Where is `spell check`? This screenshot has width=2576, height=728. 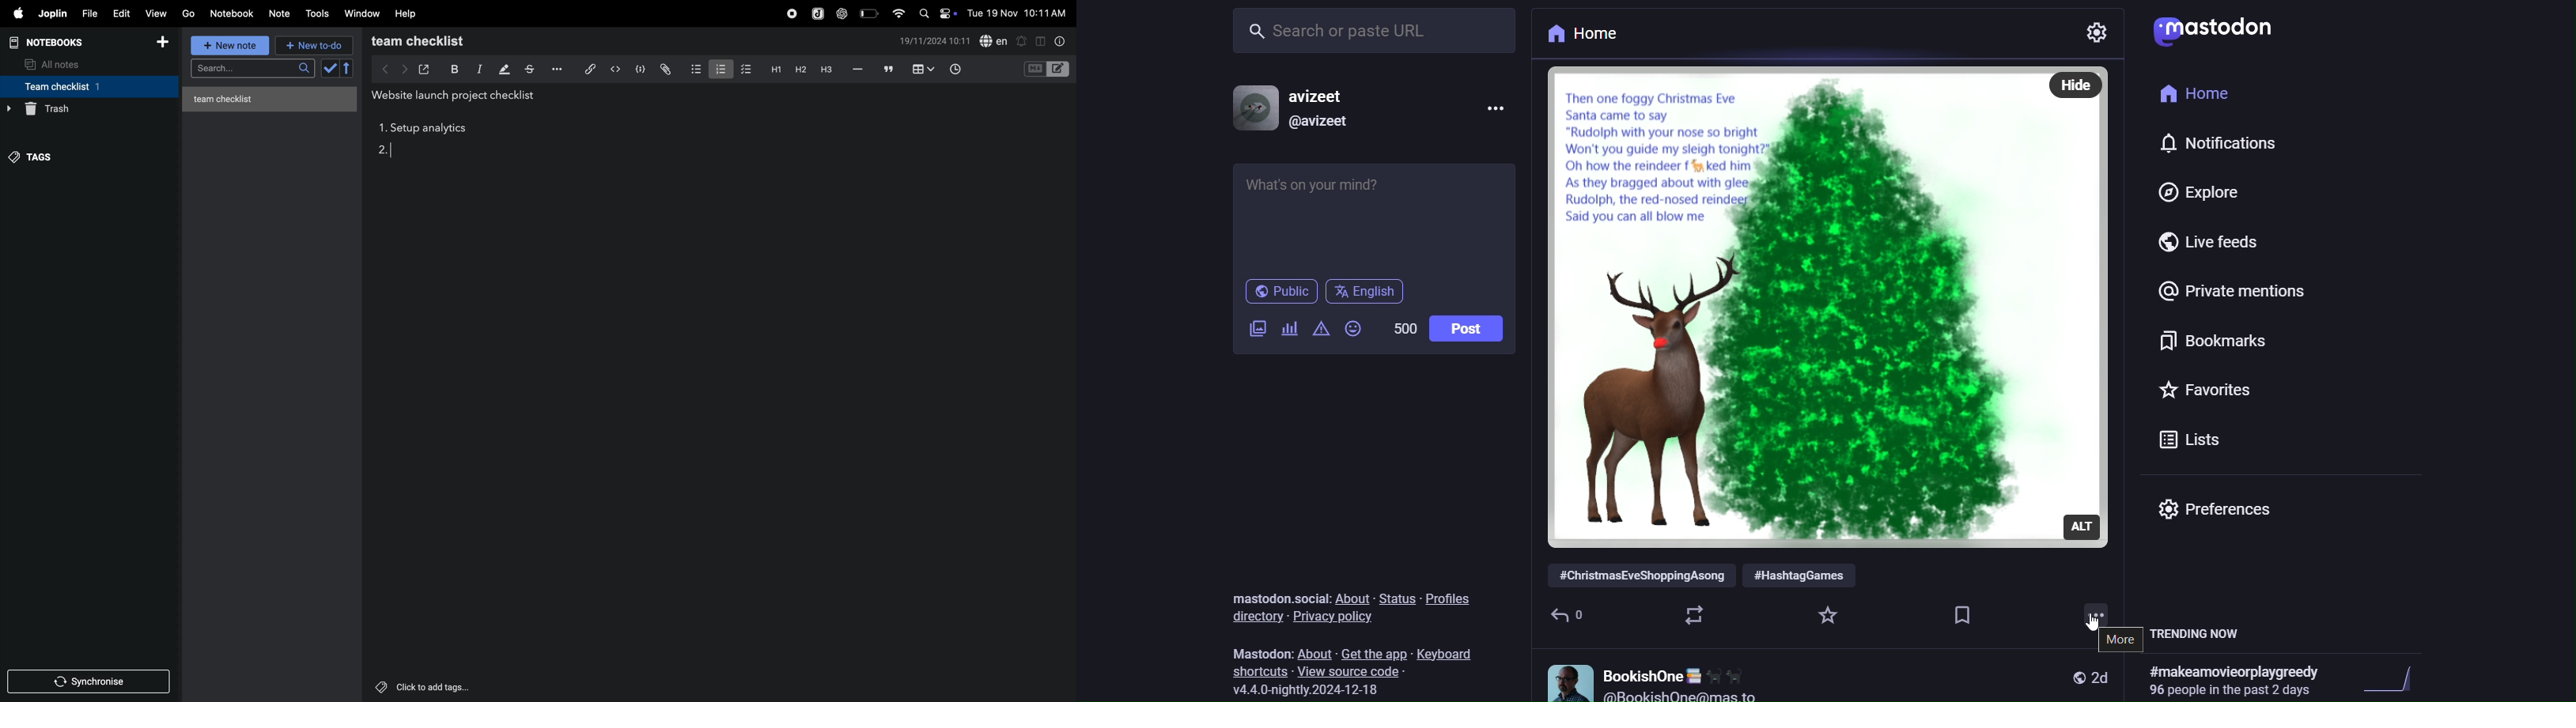 spell check is located at coordinates (995, 41).